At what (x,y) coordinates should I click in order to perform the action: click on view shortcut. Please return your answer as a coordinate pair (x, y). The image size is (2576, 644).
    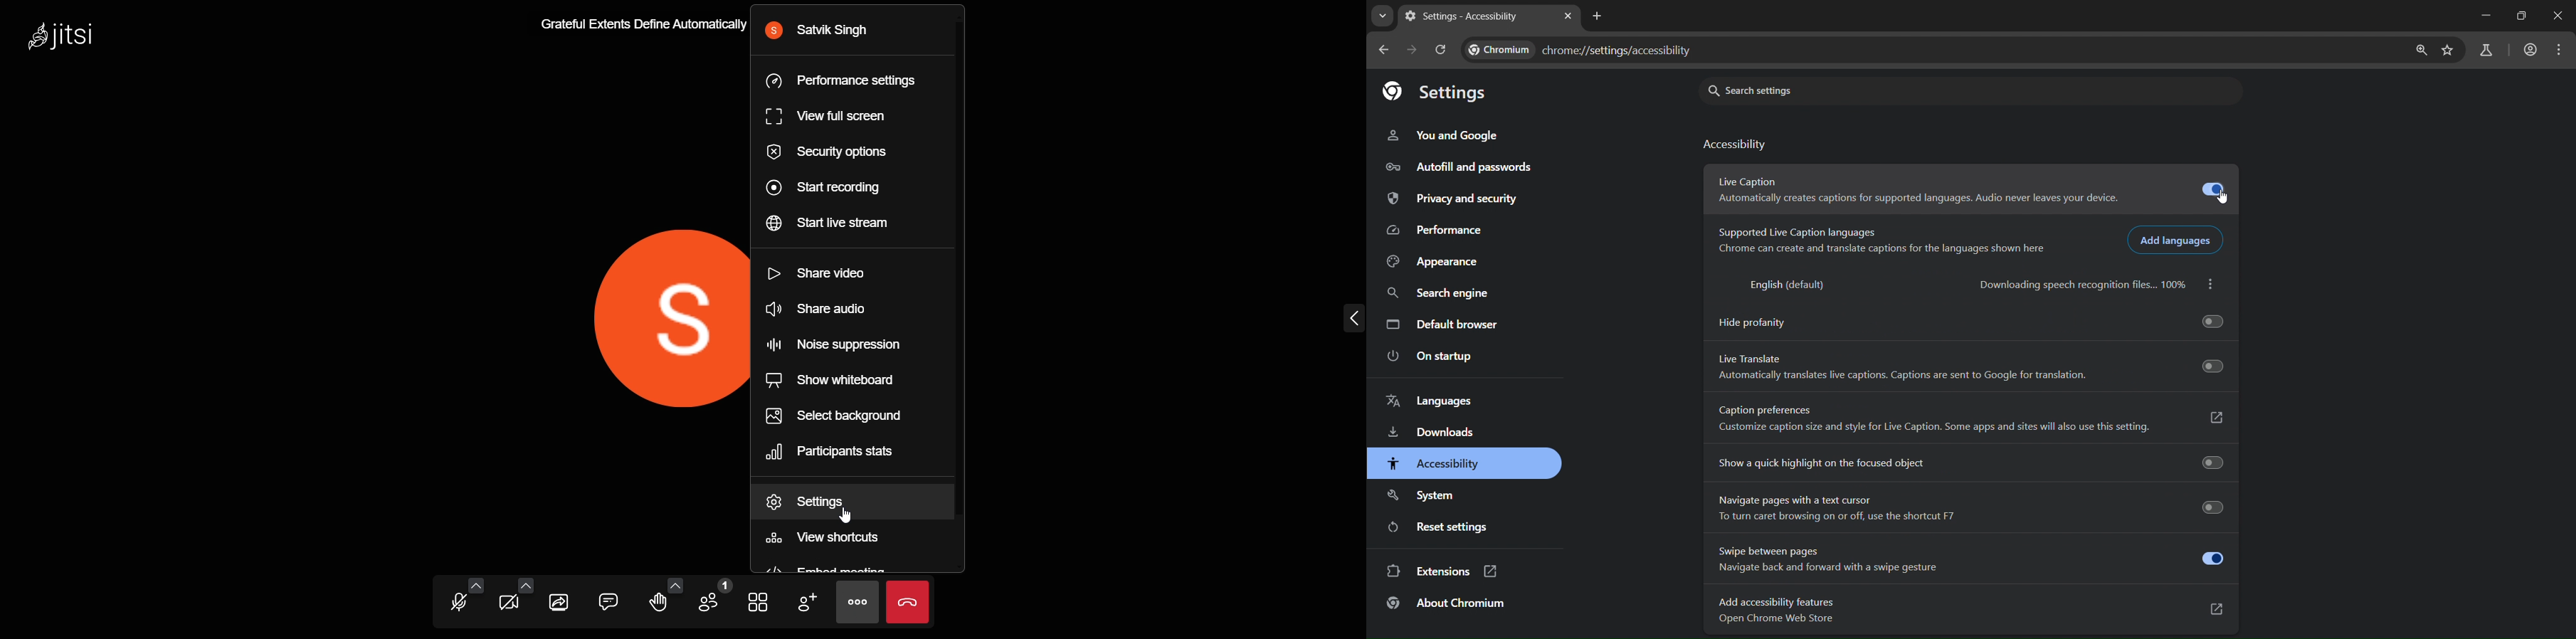
    Looking at the image, I should click on (825, 539).